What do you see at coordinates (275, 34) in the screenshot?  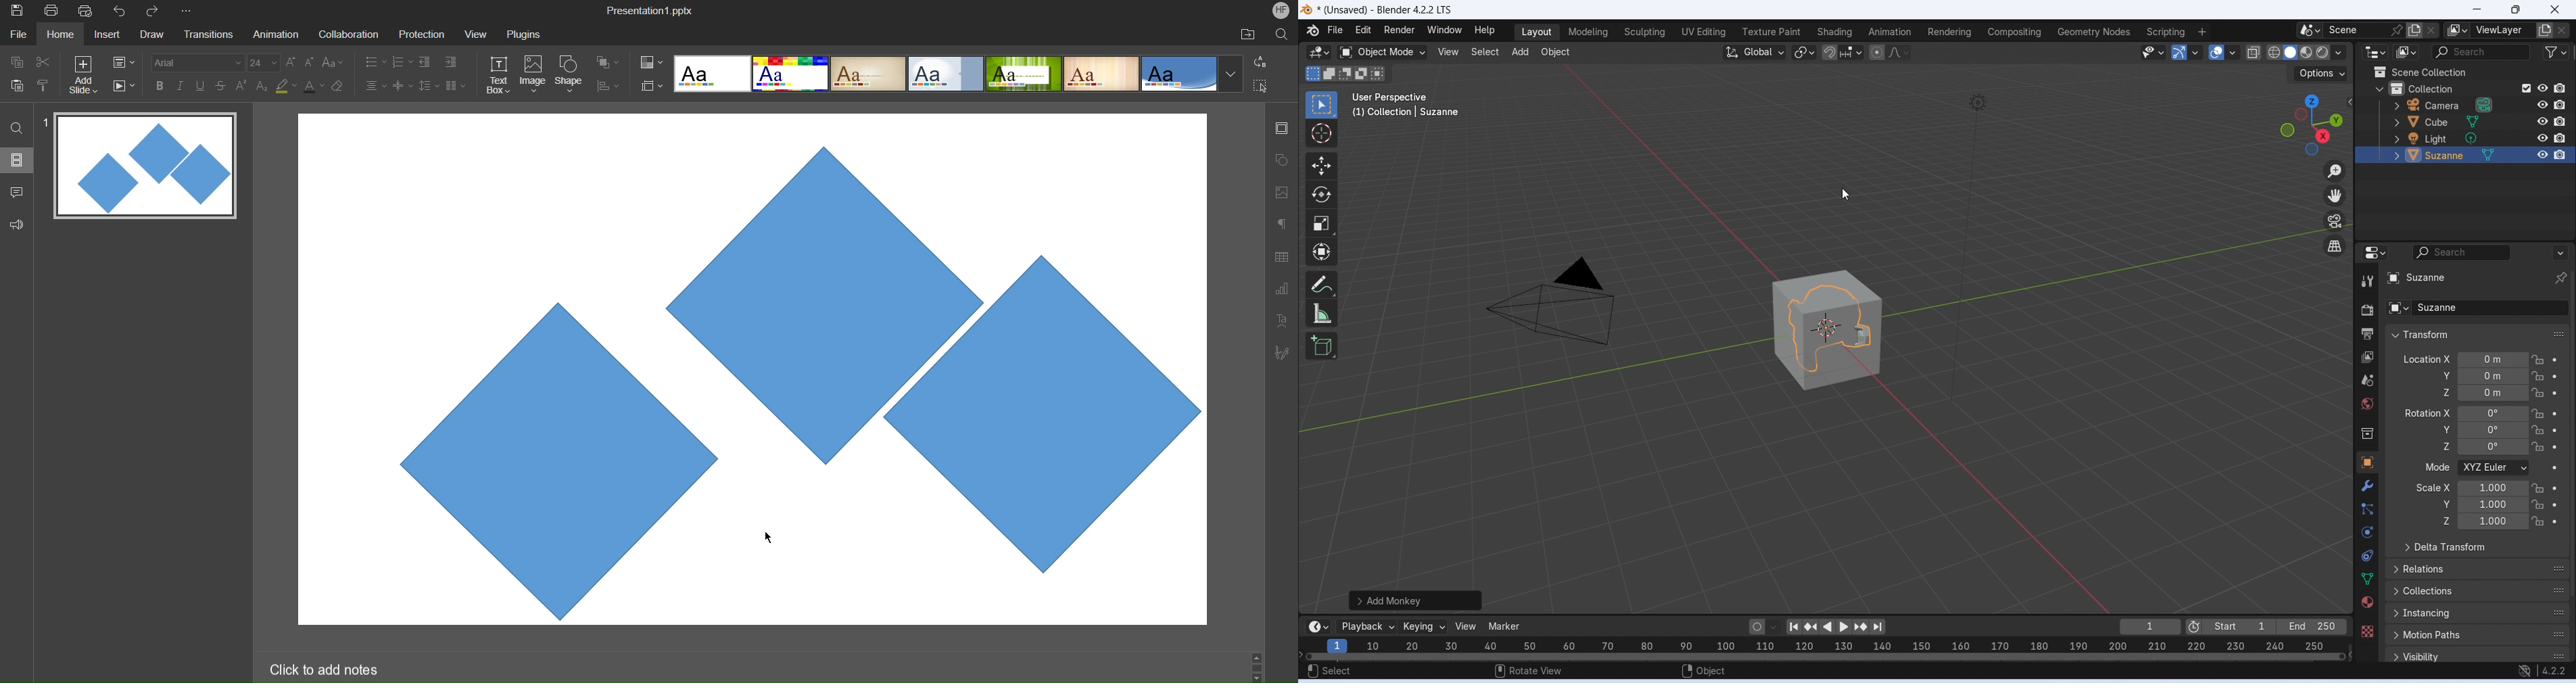 I see `Animation` at bounding box center [275, 34].